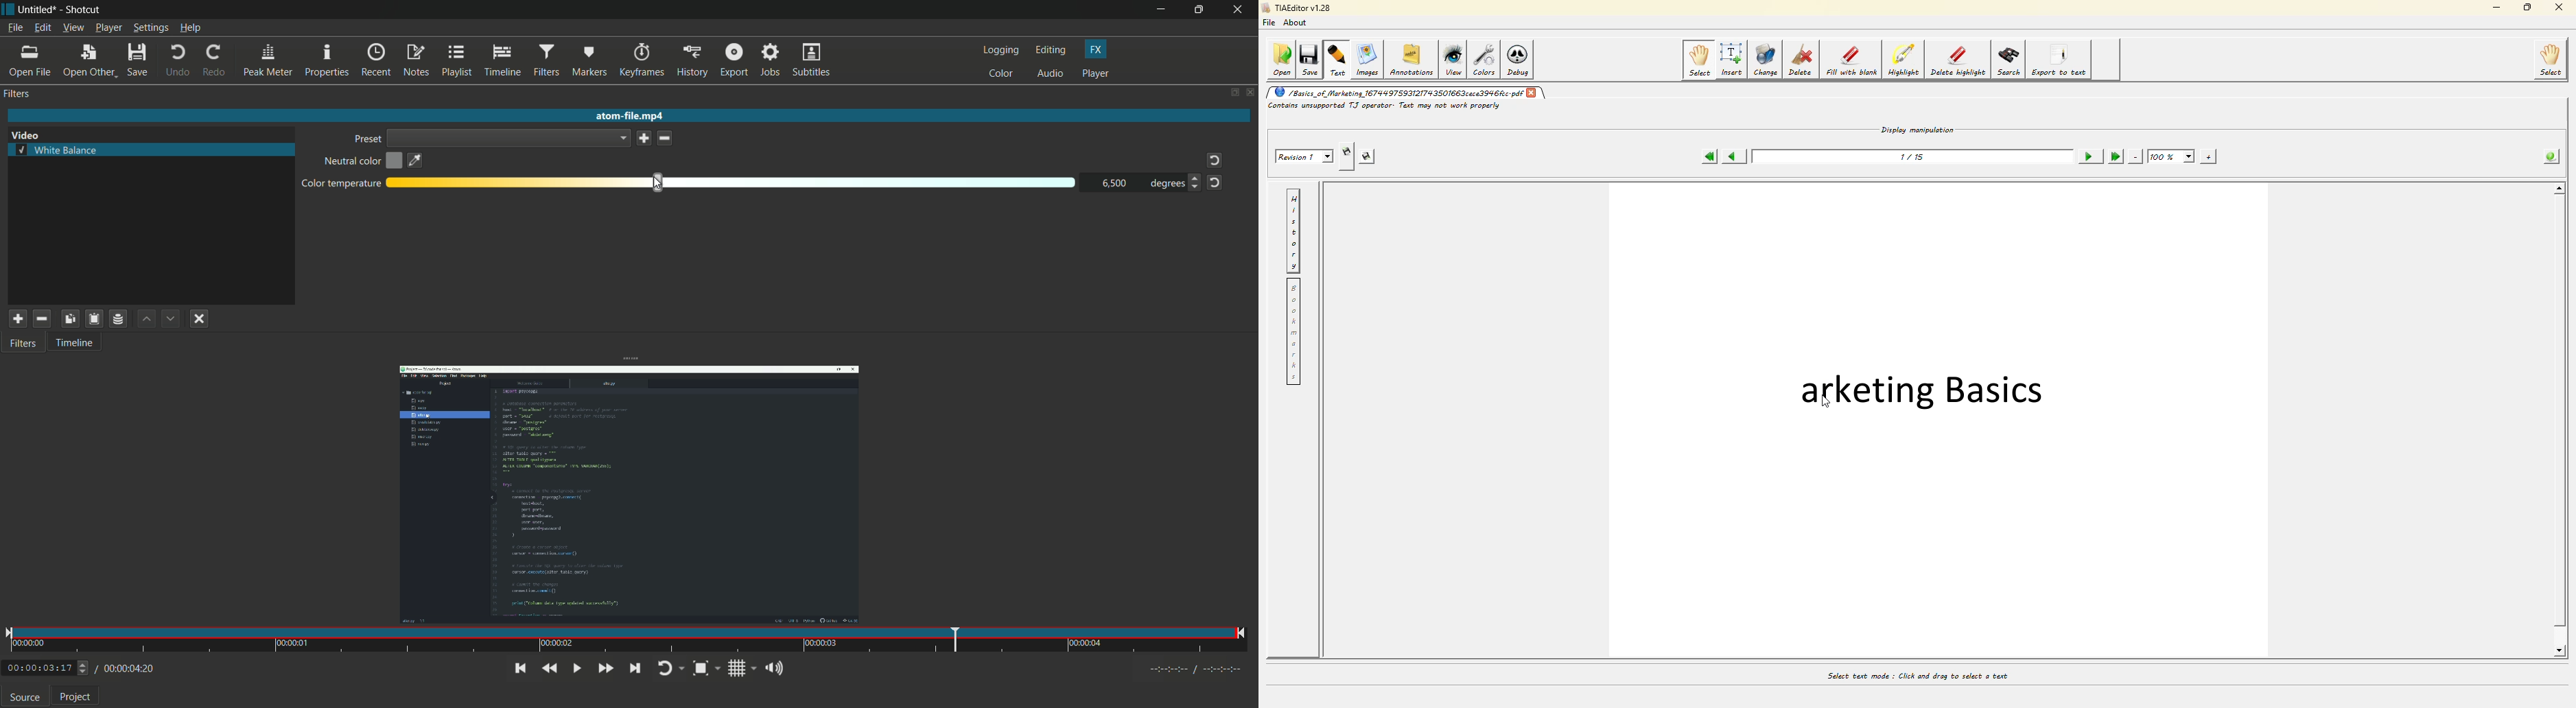 The image size is (2576, 728). What do you see at coordinates (1767, 59) in the screenshot?
I see `change` at bounding box center [1767, 59].